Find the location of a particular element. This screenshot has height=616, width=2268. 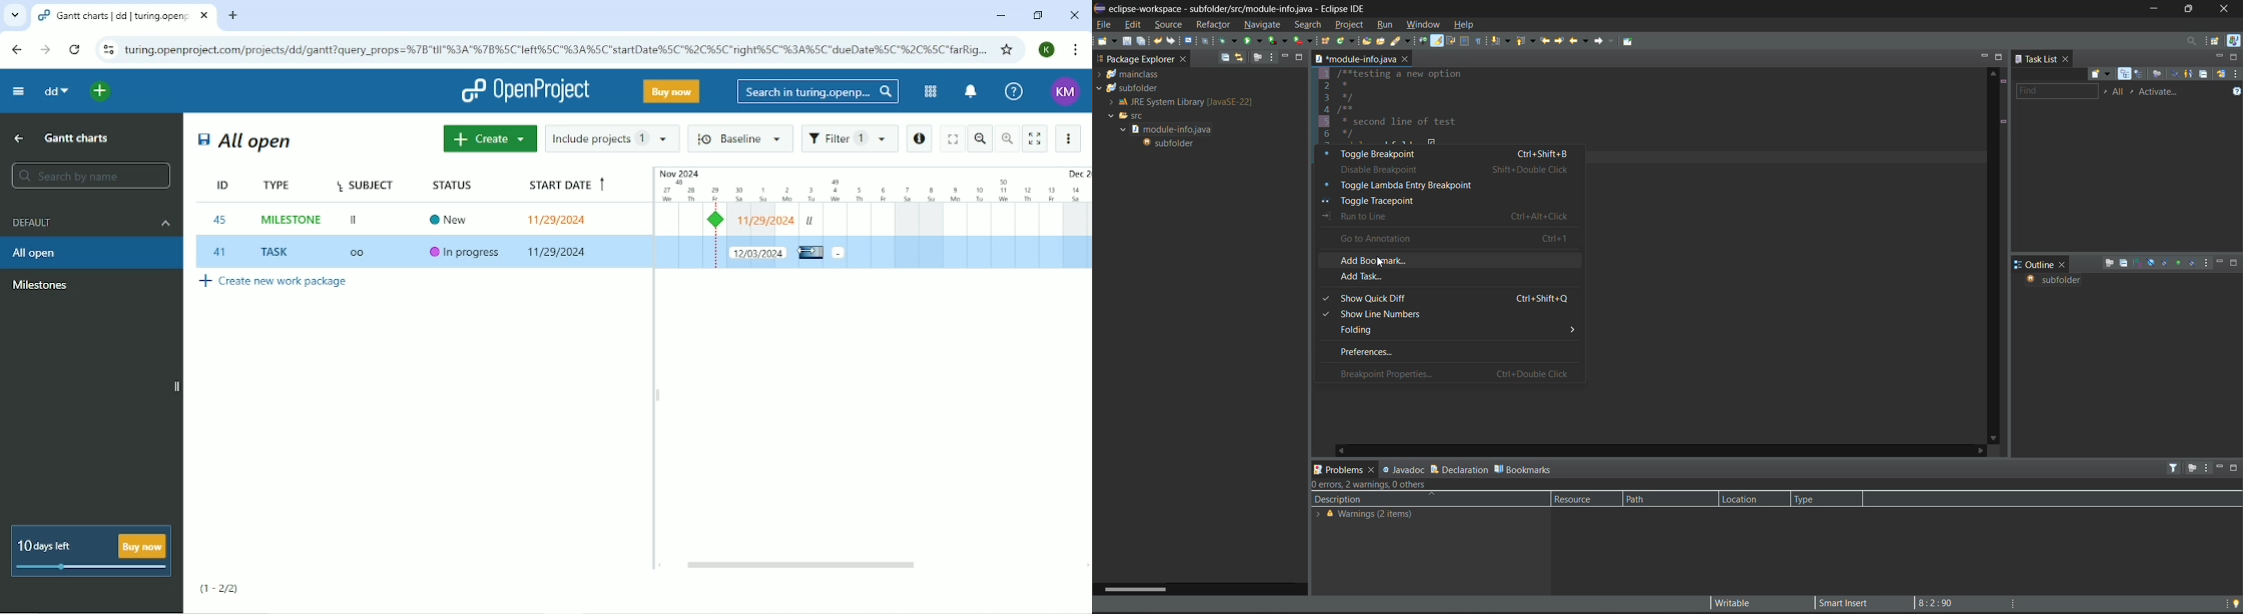

Search tabs is located at coordinates (15, 15).